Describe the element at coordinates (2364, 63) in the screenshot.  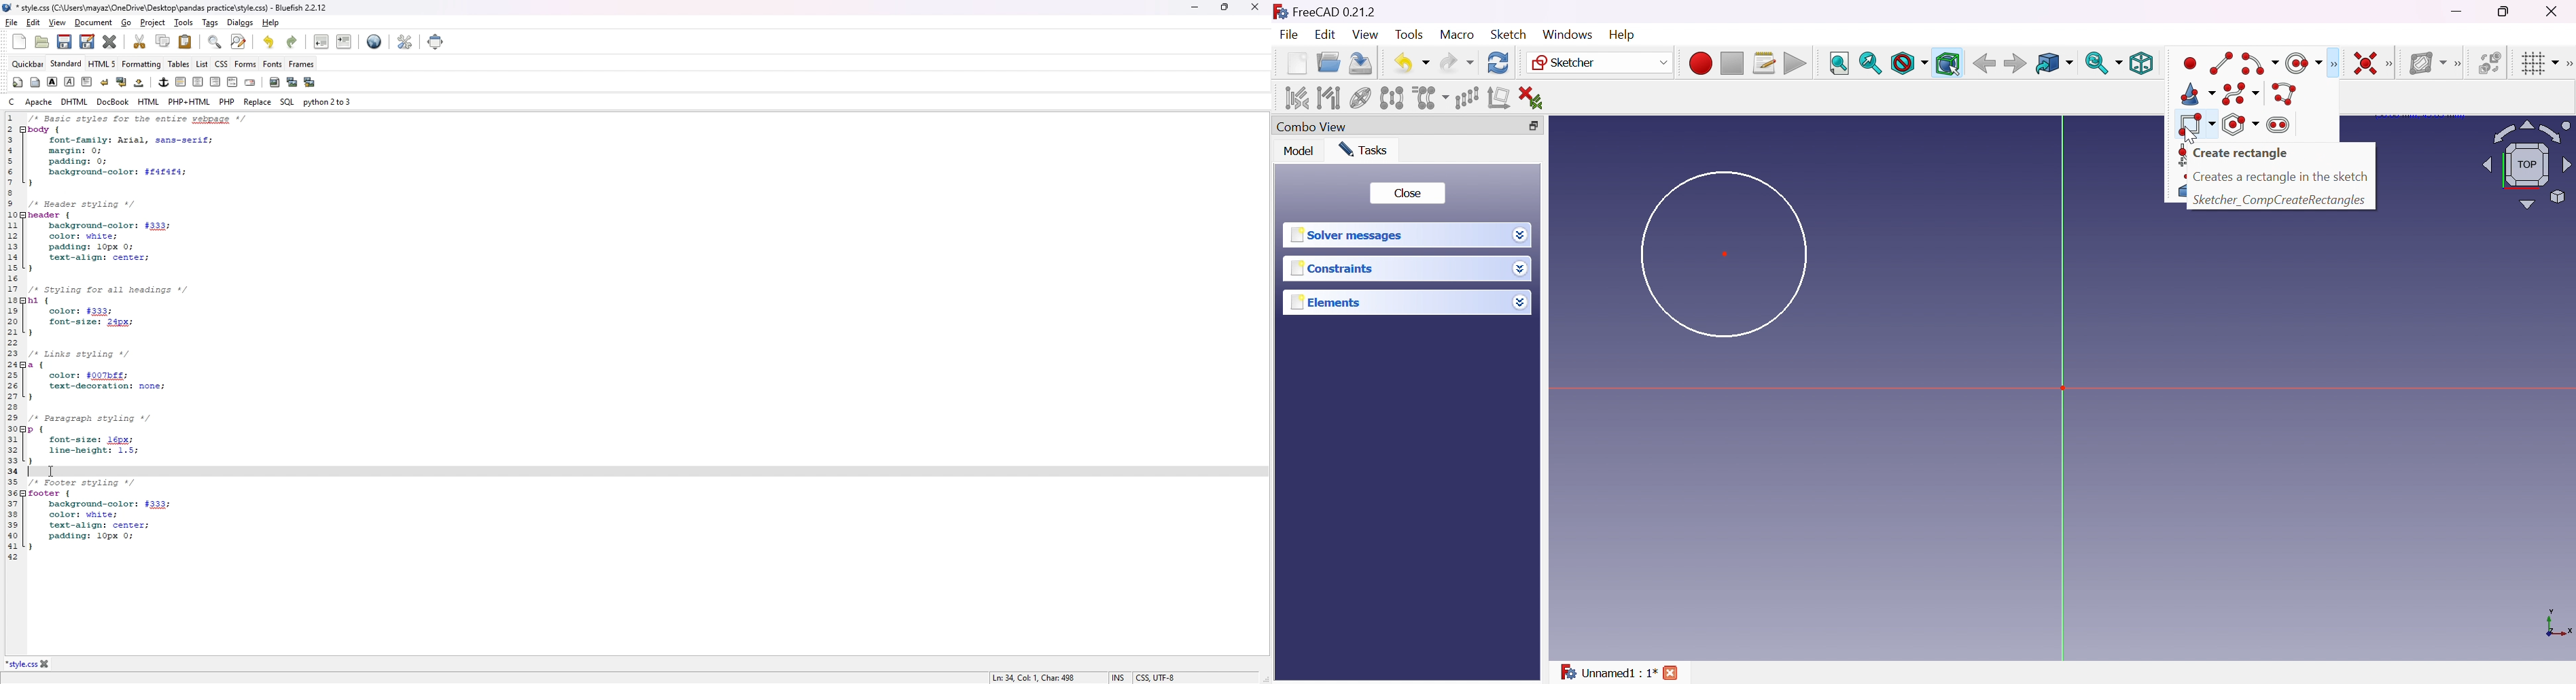
I see `Constrain coincident` at that location.